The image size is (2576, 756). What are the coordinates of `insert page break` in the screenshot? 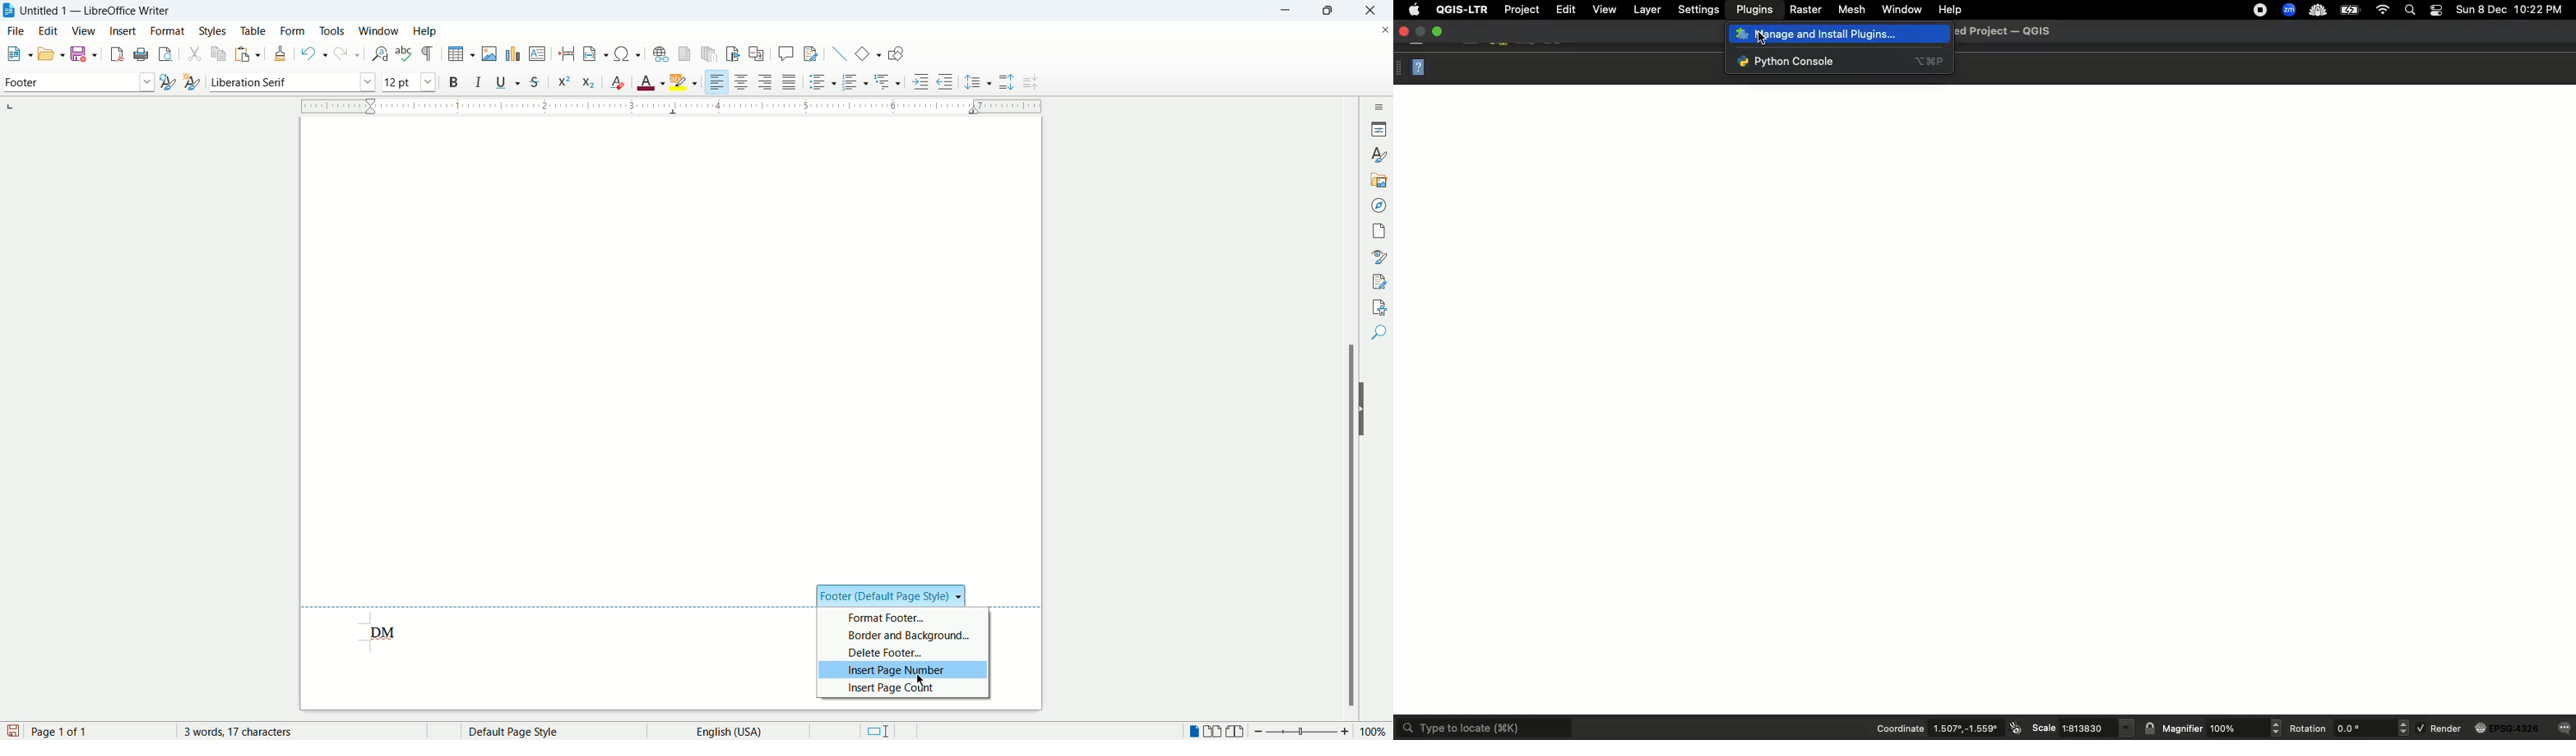 It's located at (568, 54).